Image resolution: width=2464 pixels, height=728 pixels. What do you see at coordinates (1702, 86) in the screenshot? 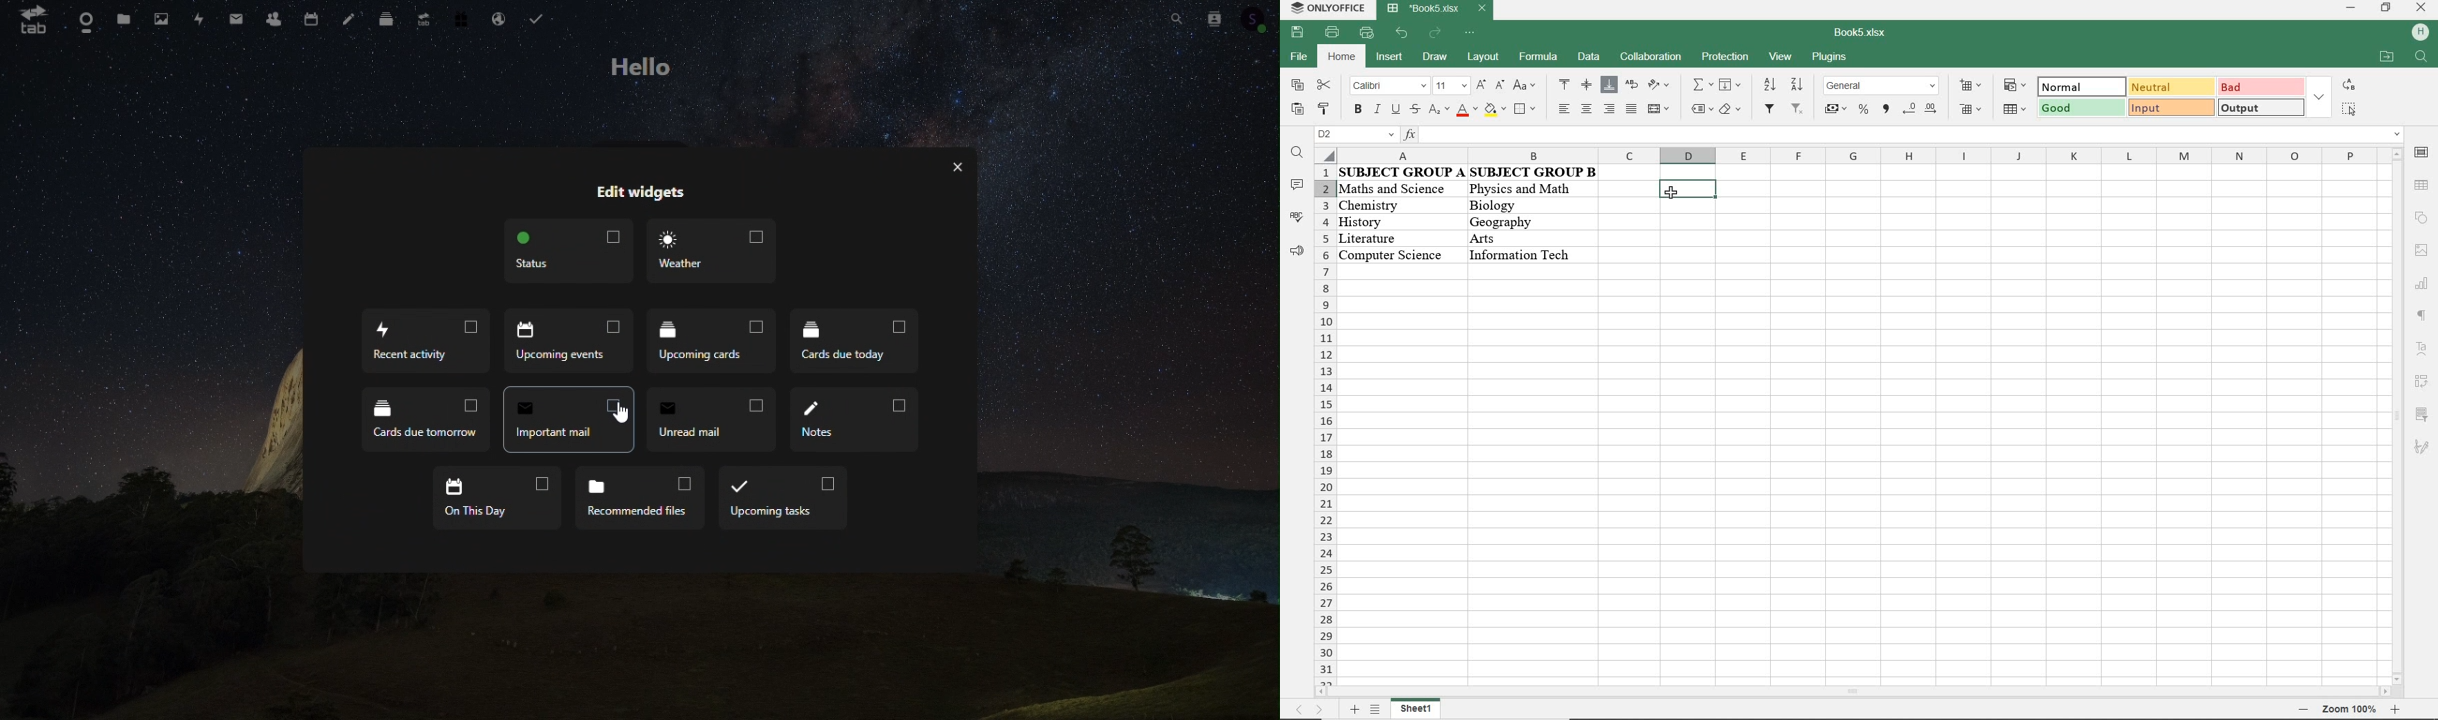
I see `summation` at bounding box center [1702, 86].